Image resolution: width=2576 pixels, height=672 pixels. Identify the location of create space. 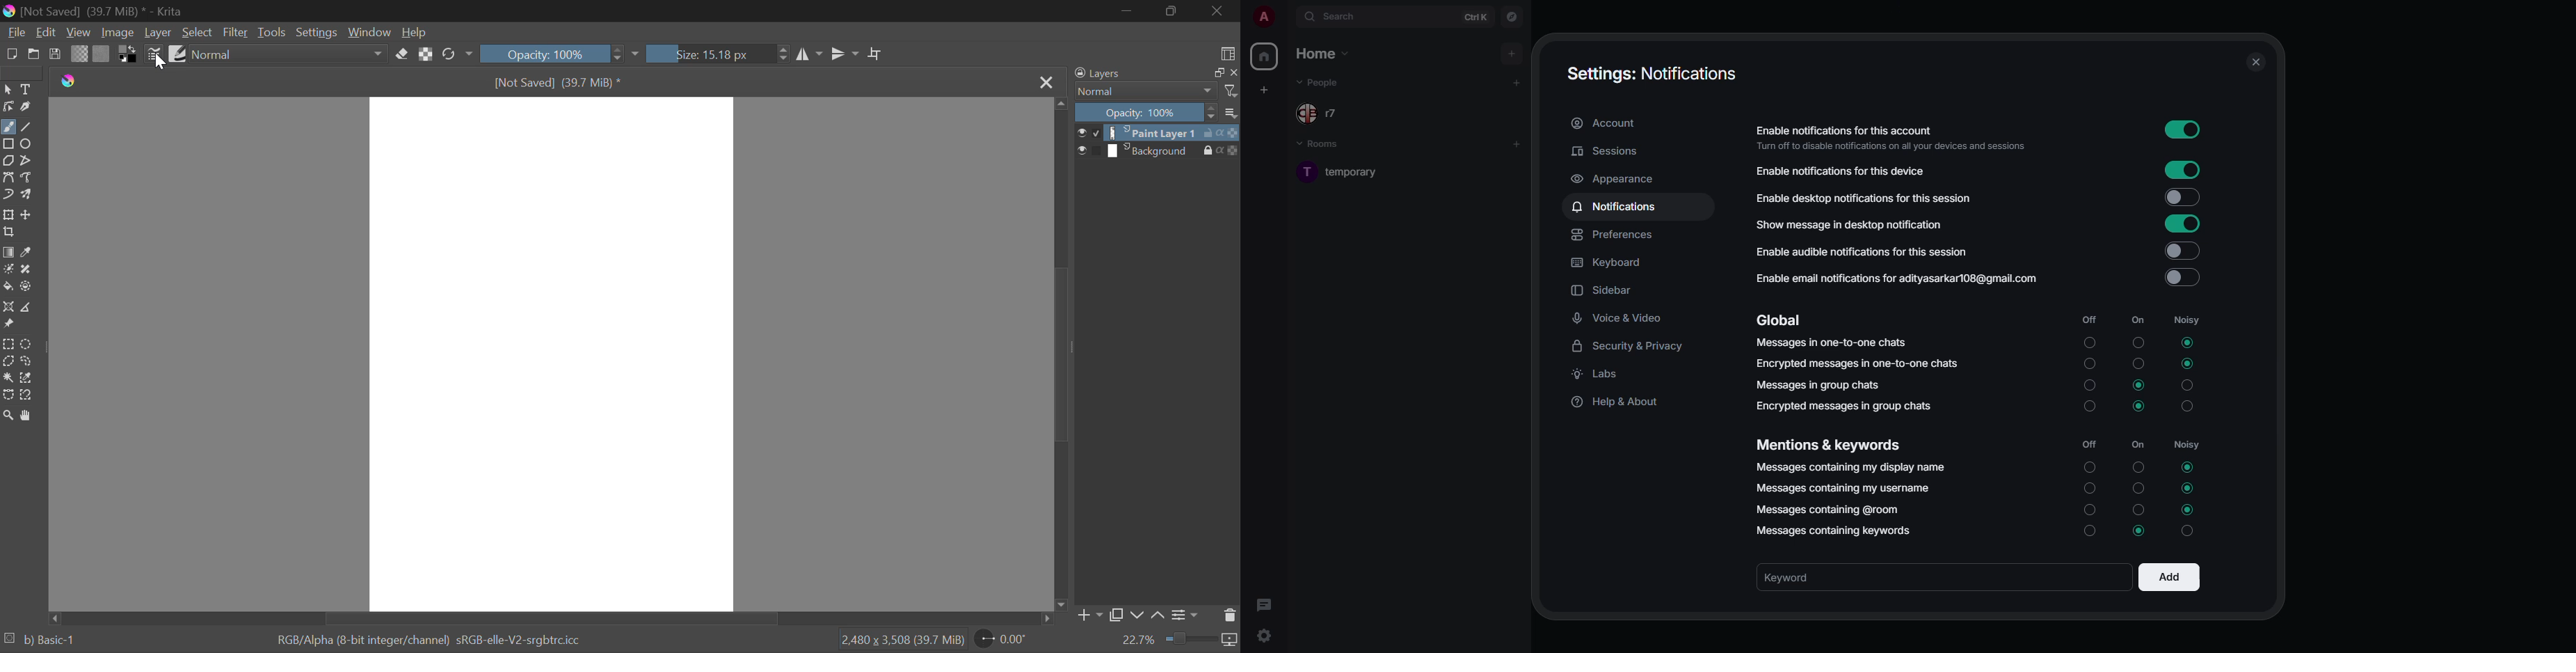
(1263, 91).